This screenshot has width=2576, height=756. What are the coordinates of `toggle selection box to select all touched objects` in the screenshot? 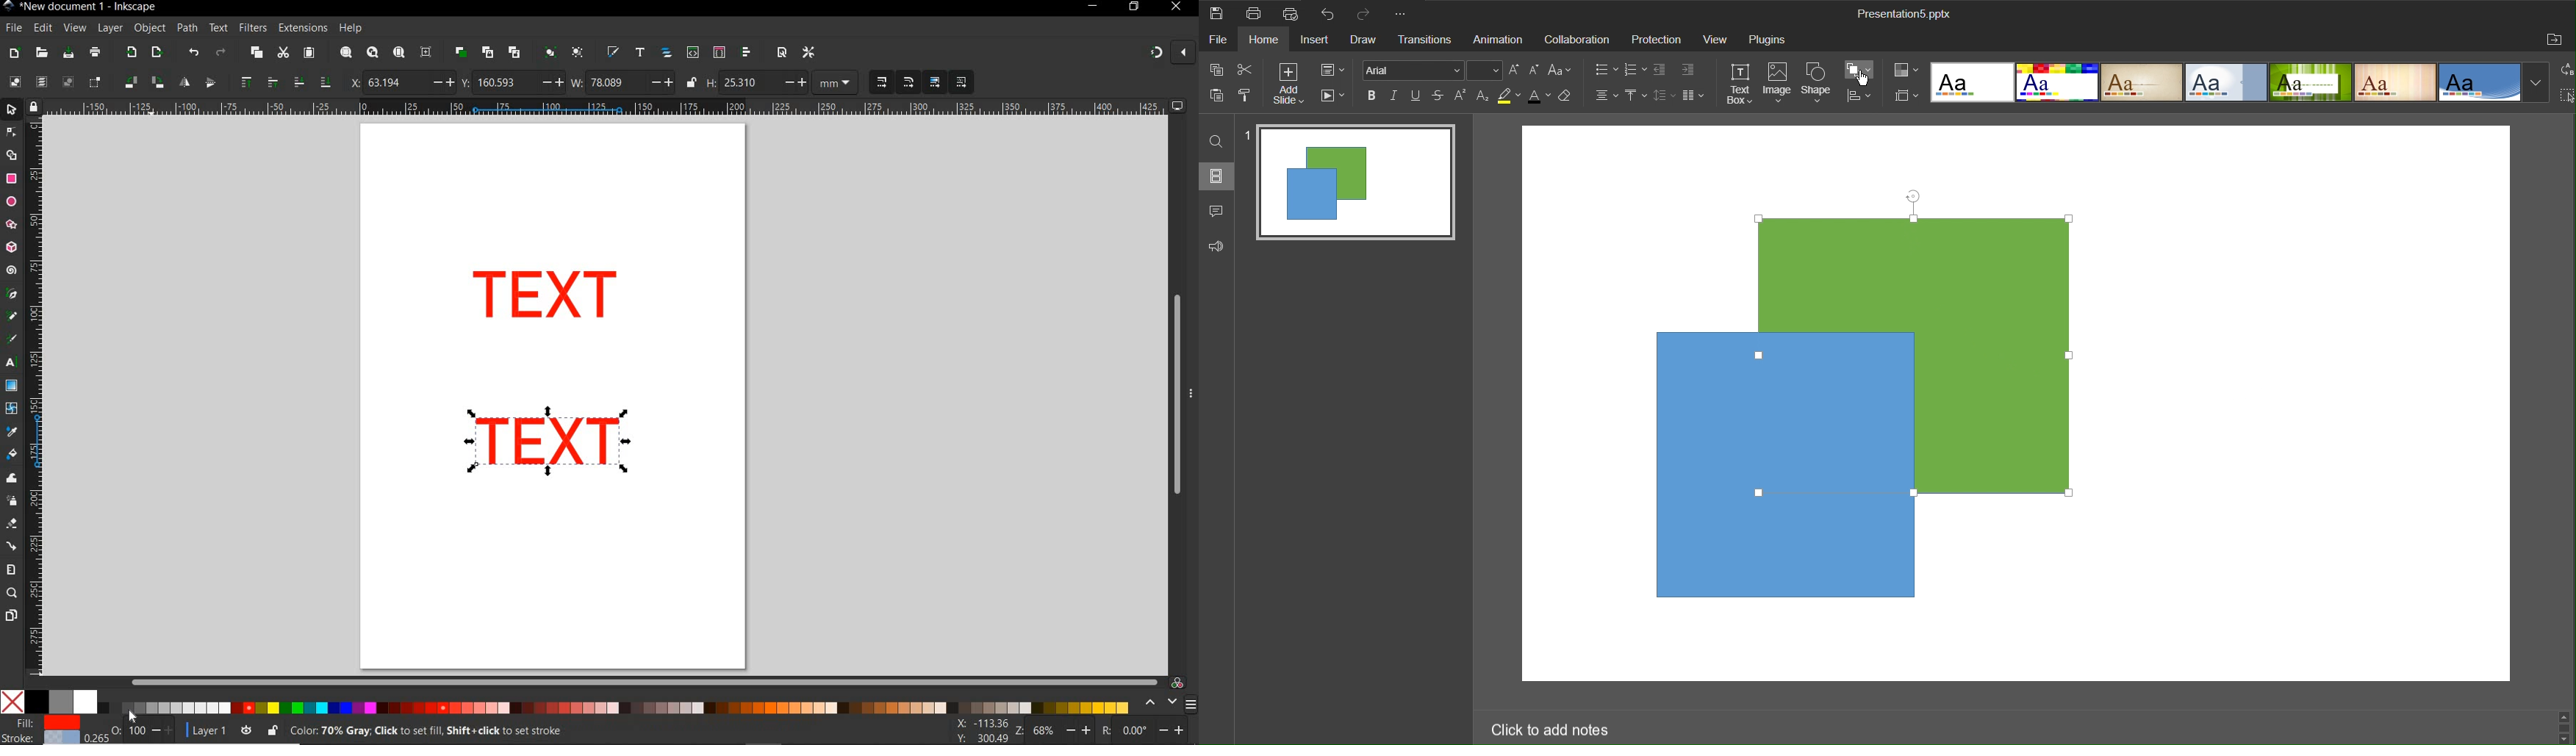 It's located at (95, 83).